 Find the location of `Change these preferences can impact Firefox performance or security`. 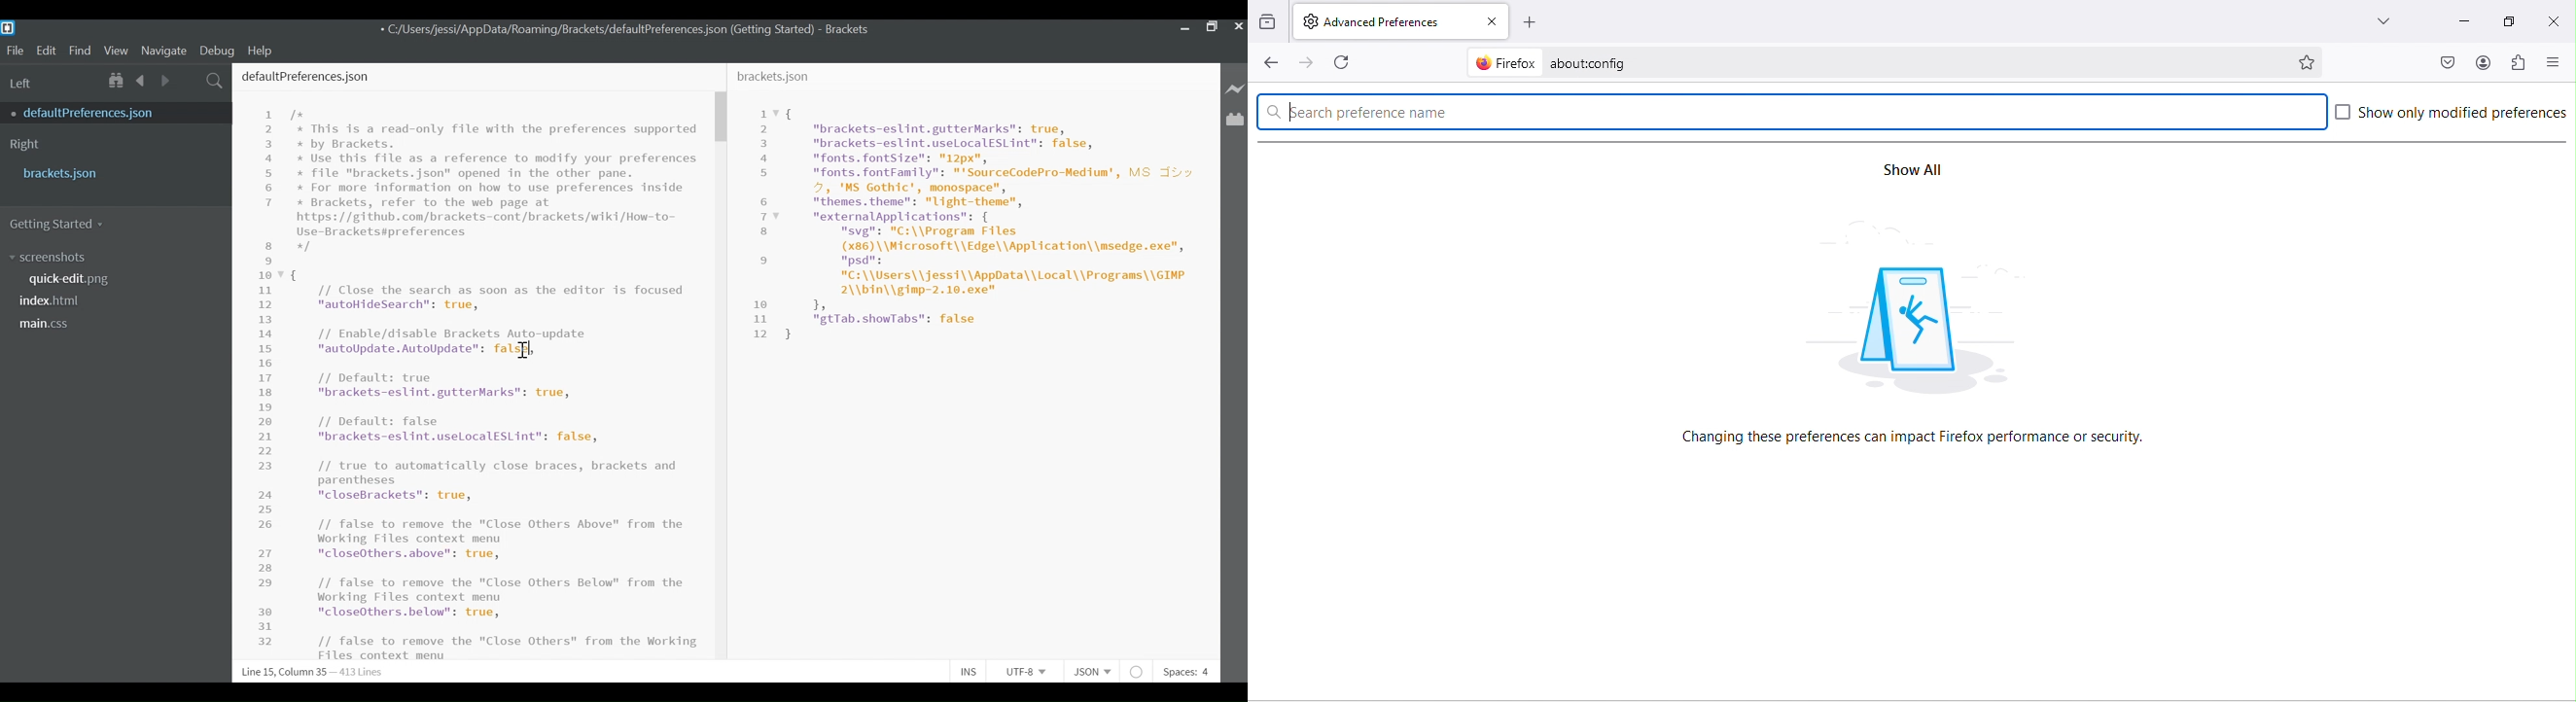

Change these preferences can impact Firefox performance or security is located at coordinates (1916, 437).